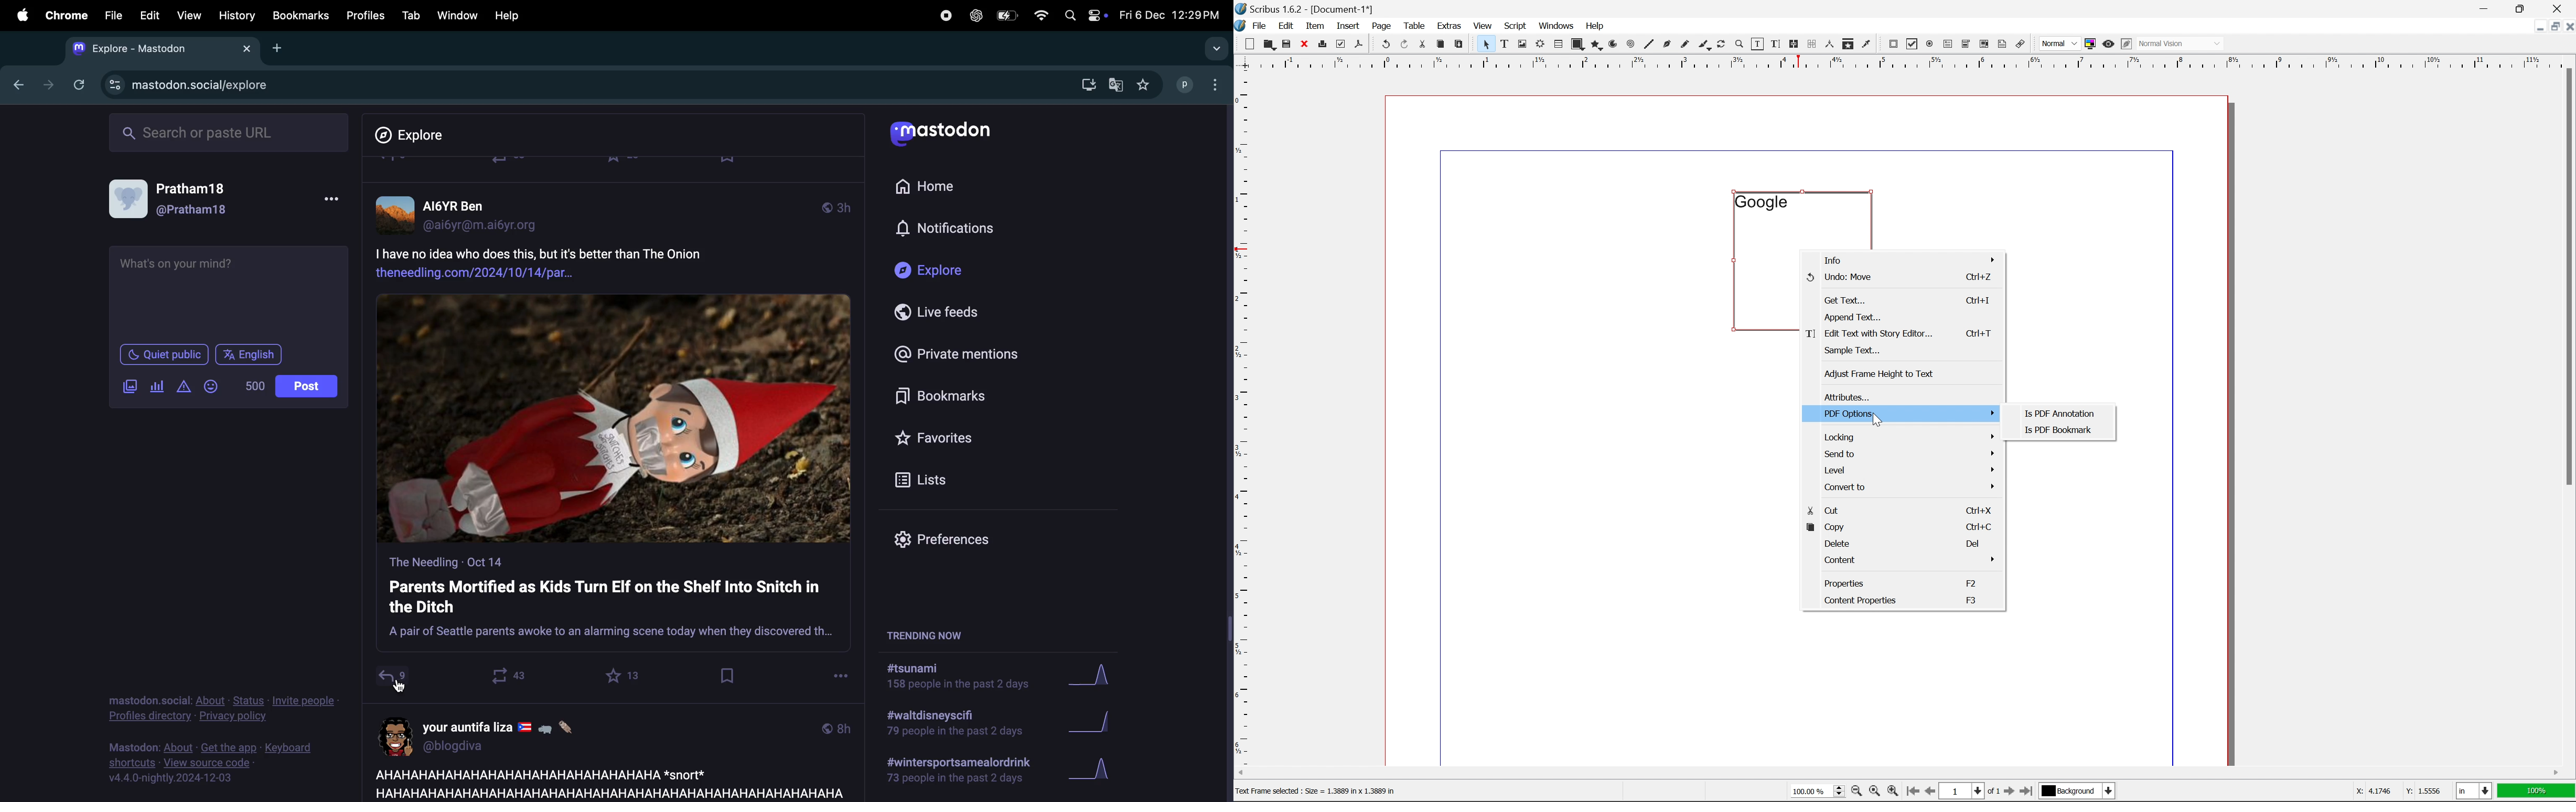  What do you see at coordinates (836, 206) in the screenshot?
I see `time ago` at bounding box center [836, 206].